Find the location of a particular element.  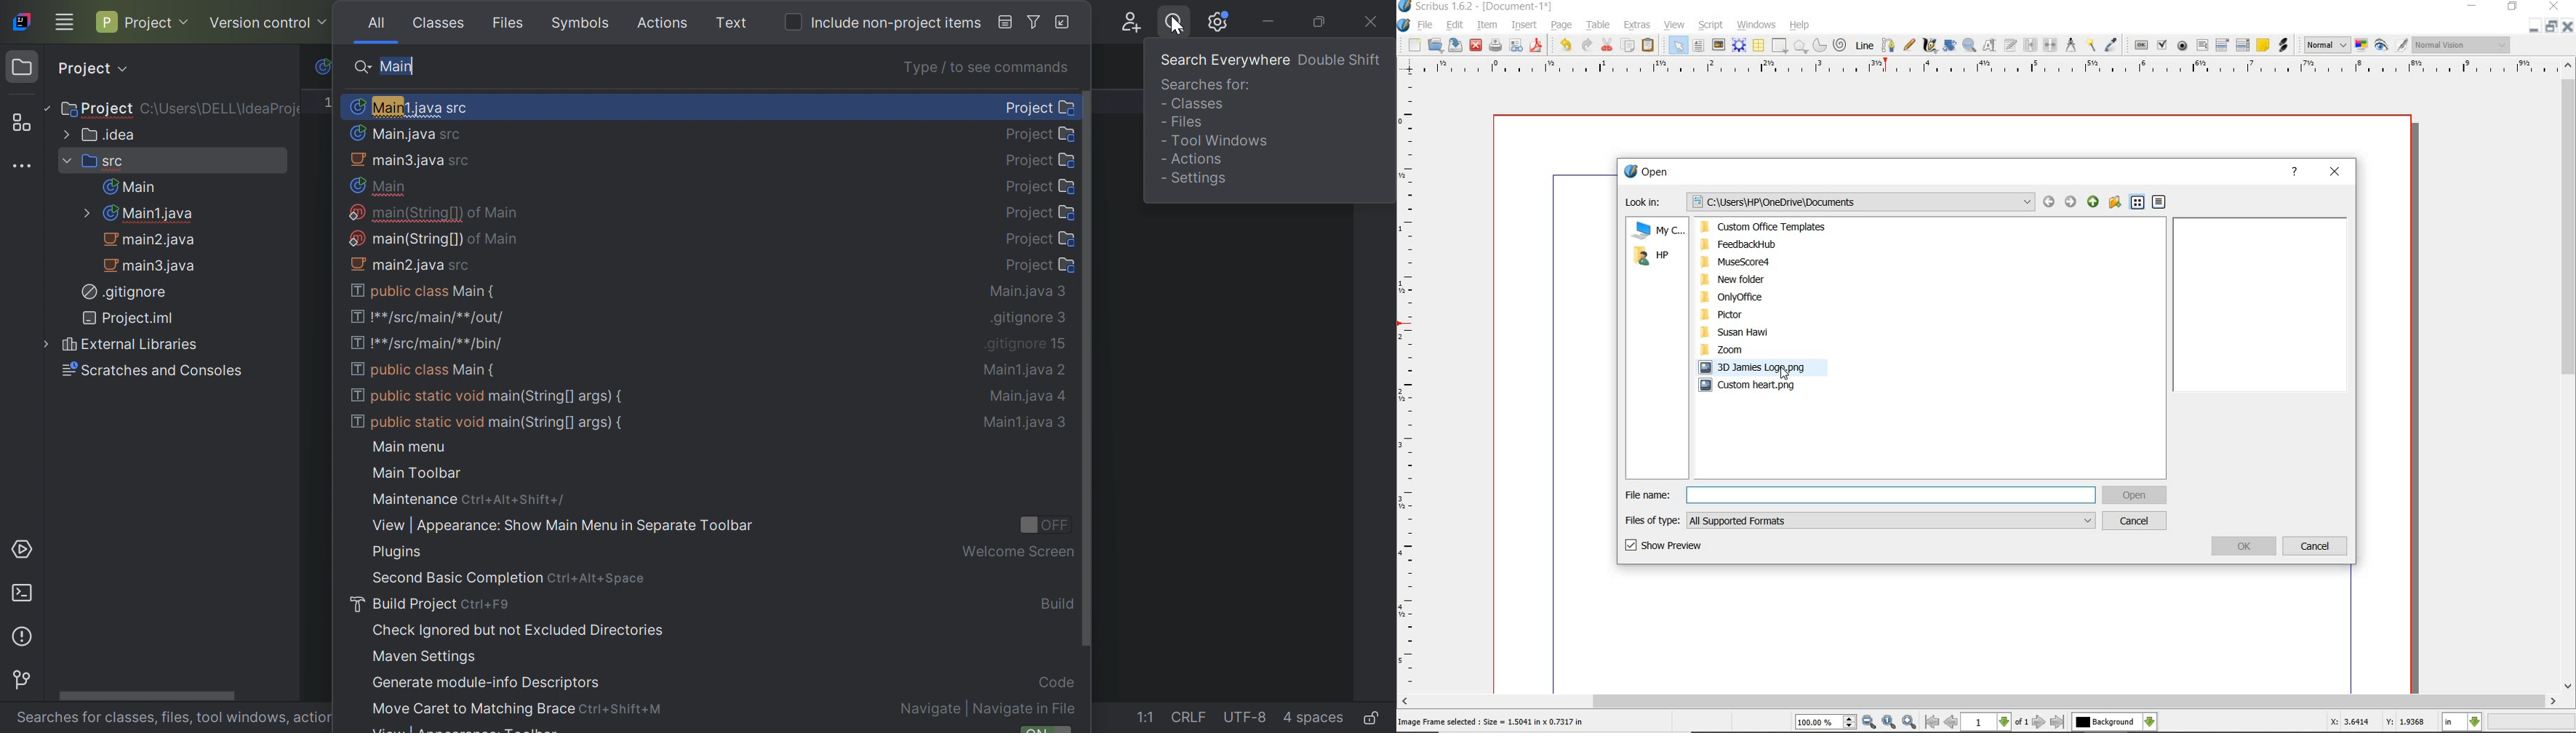

view  is located at coordinates (1677, 25).